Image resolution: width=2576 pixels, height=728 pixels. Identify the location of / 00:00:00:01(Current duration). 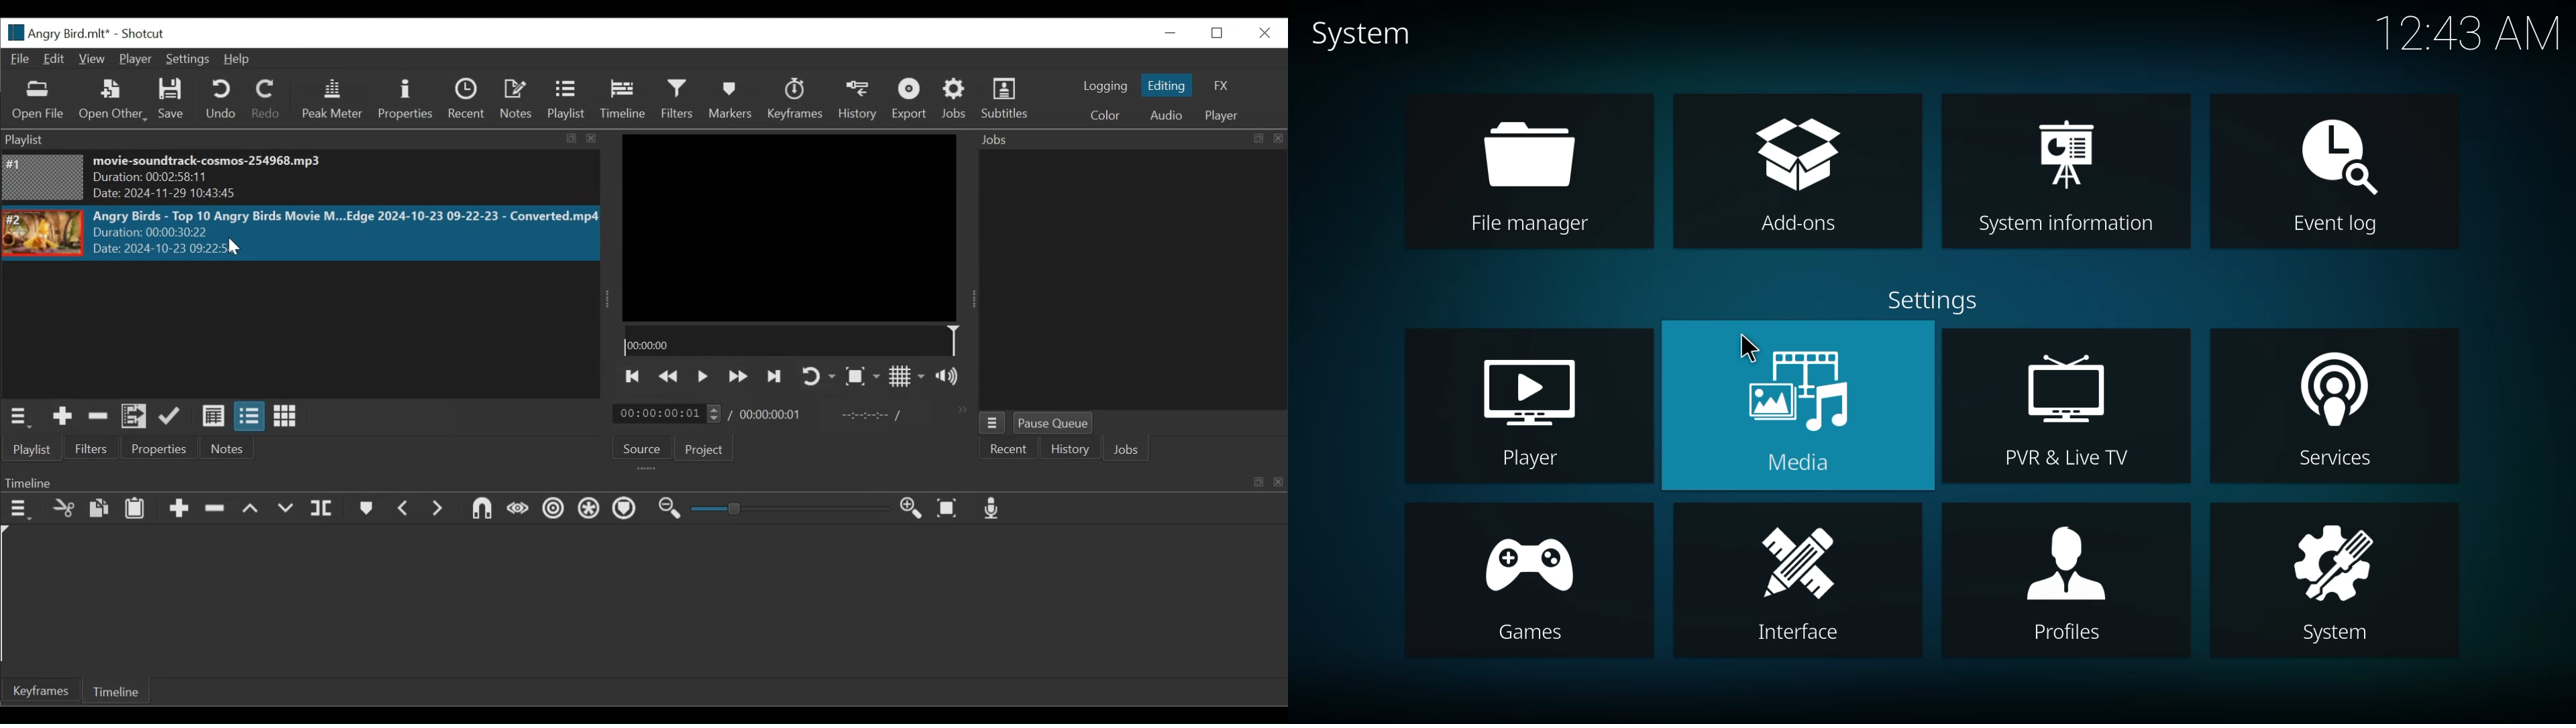
(662, 413).